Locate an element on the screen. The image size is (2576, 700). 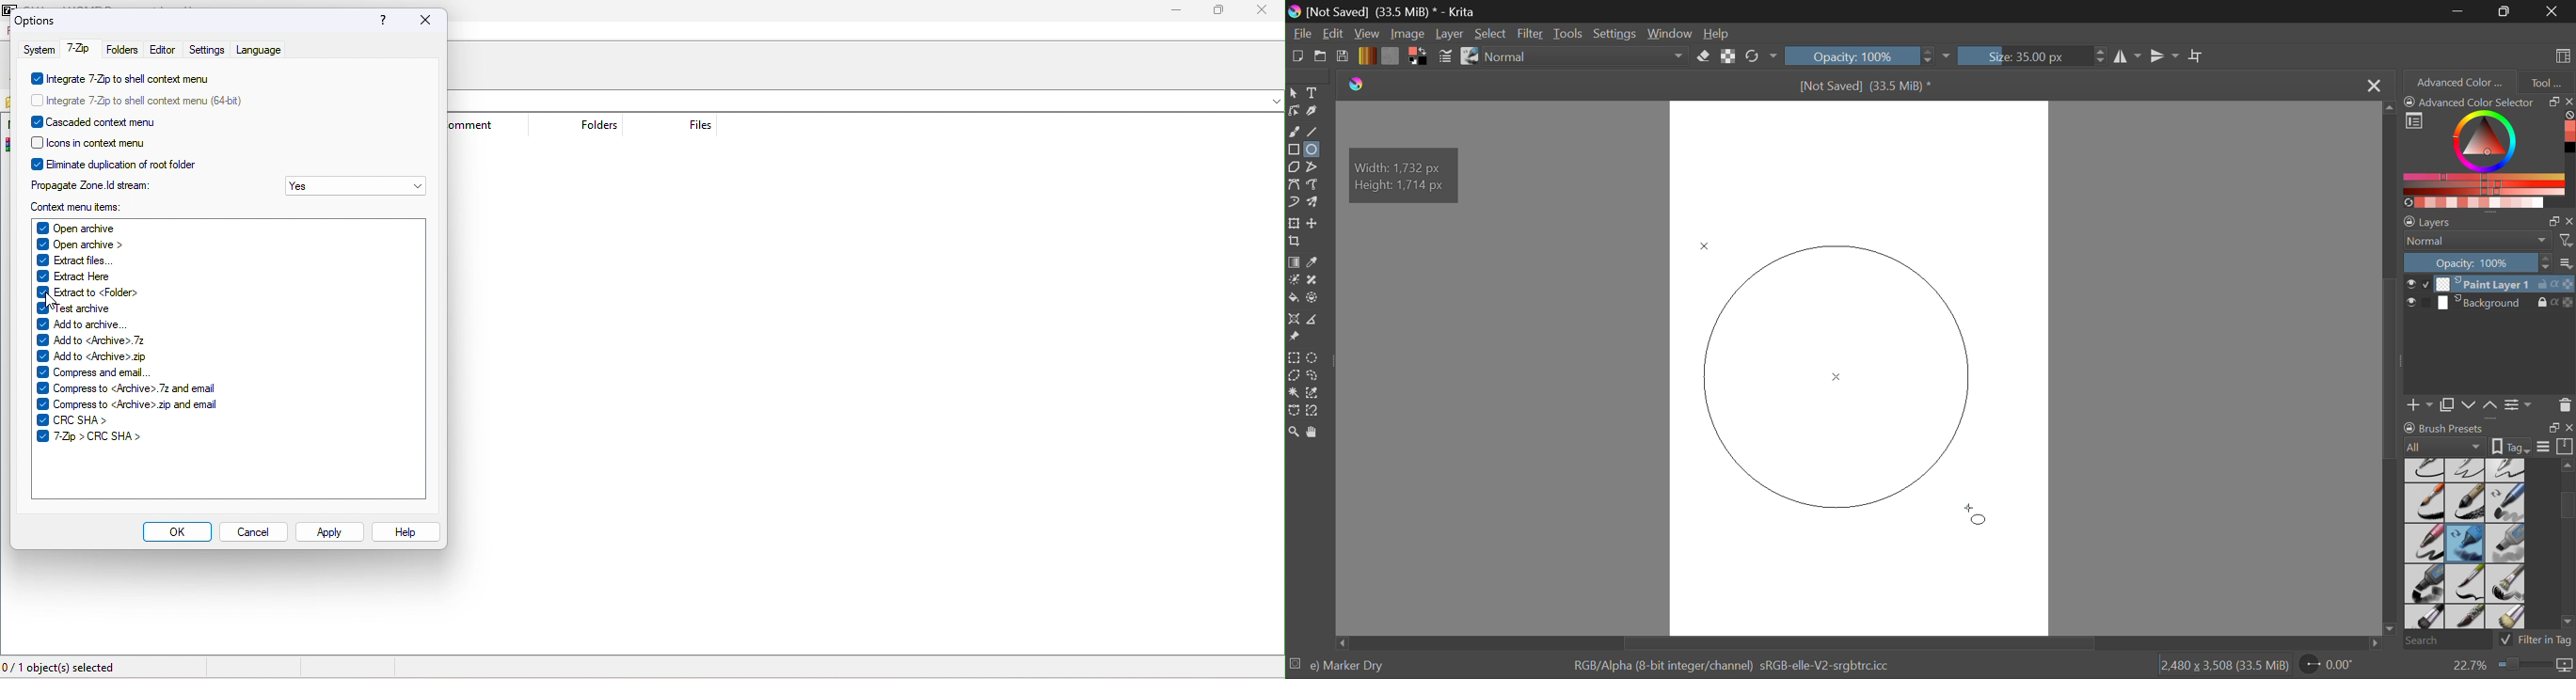
Marker Plain is located at coordinates (2424, 584).